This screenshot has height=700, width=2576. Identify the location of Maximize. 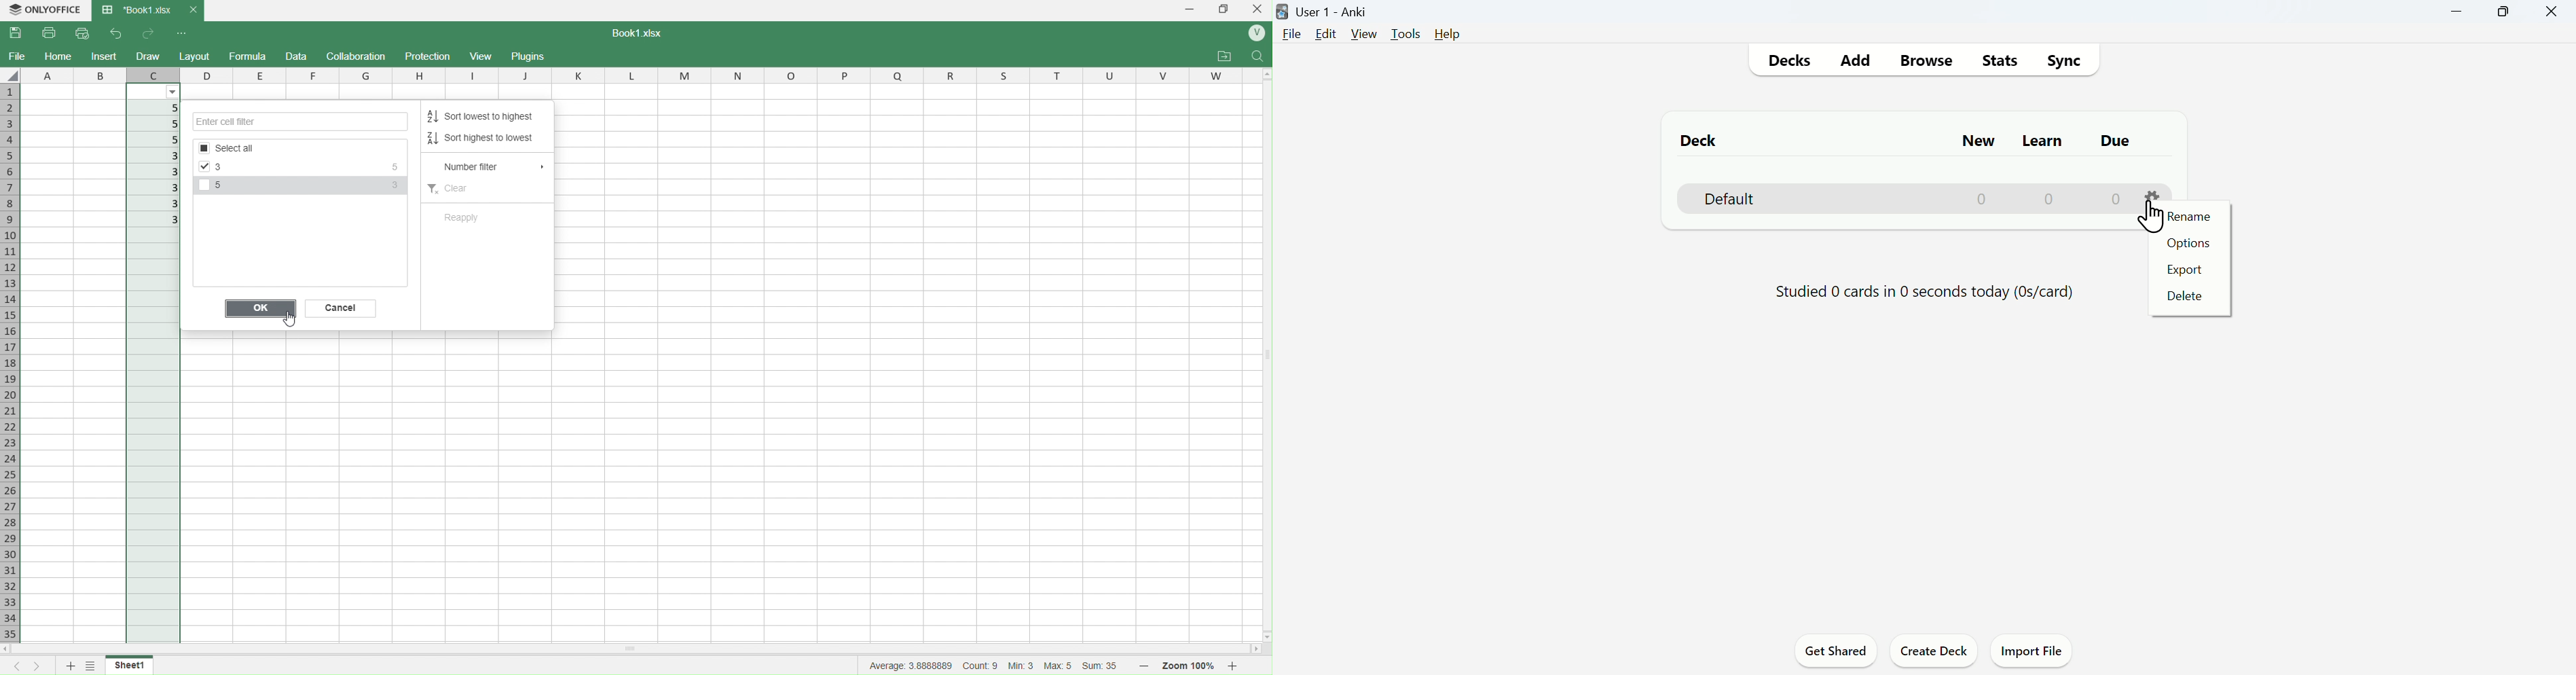
(2503, 12).